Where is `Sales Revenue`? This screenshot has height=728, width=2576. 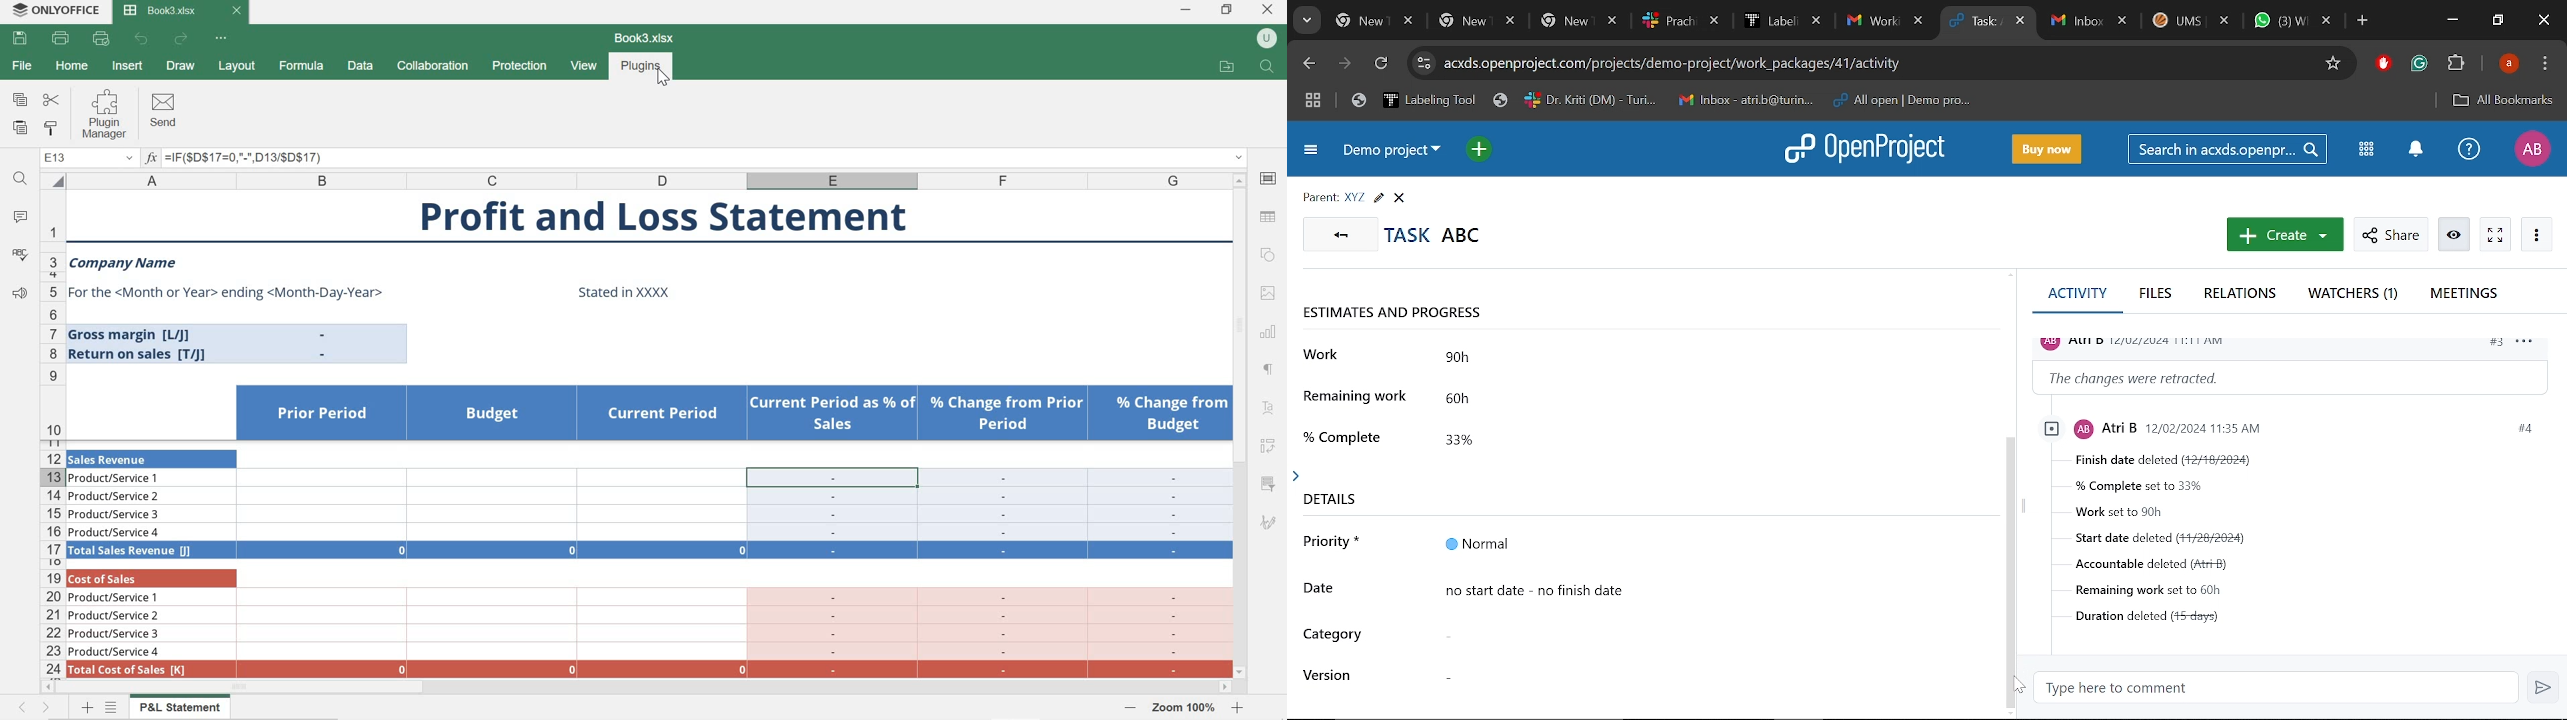 Sales Revenue is located at coordinates (111, 459).